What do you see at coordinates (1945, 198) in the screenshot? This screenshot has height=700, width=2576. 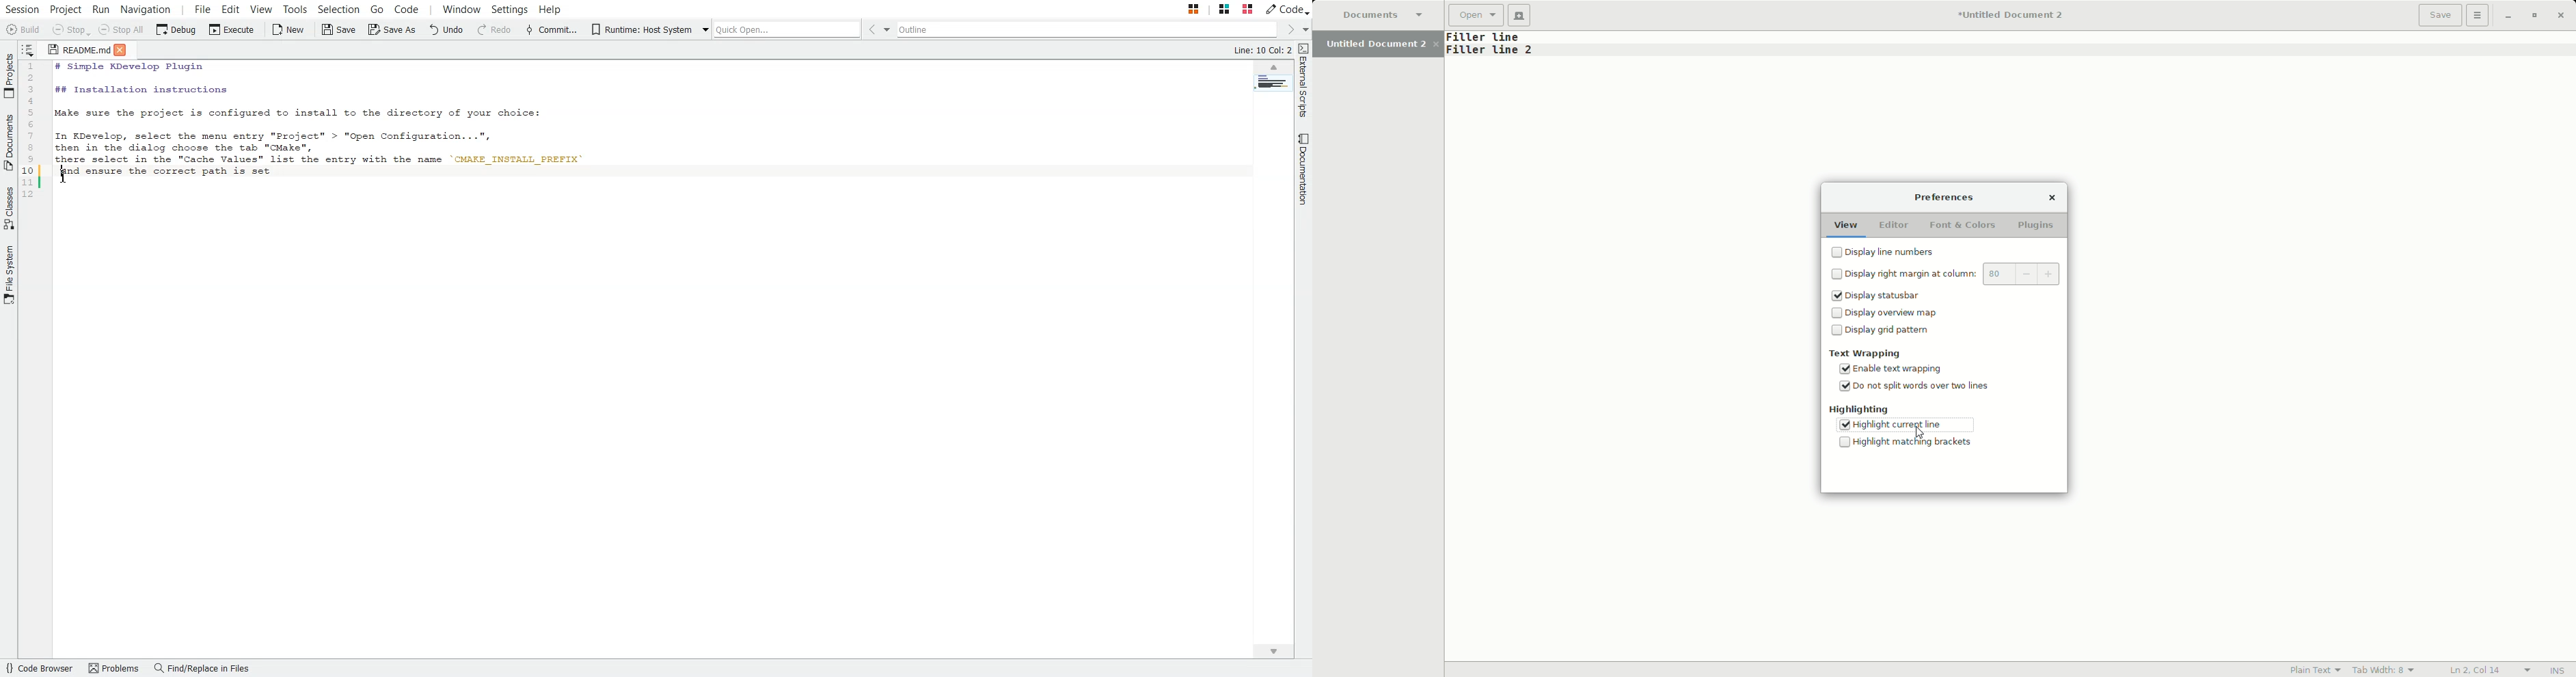 I see `Preferences` at bounding box center [1945, 198].